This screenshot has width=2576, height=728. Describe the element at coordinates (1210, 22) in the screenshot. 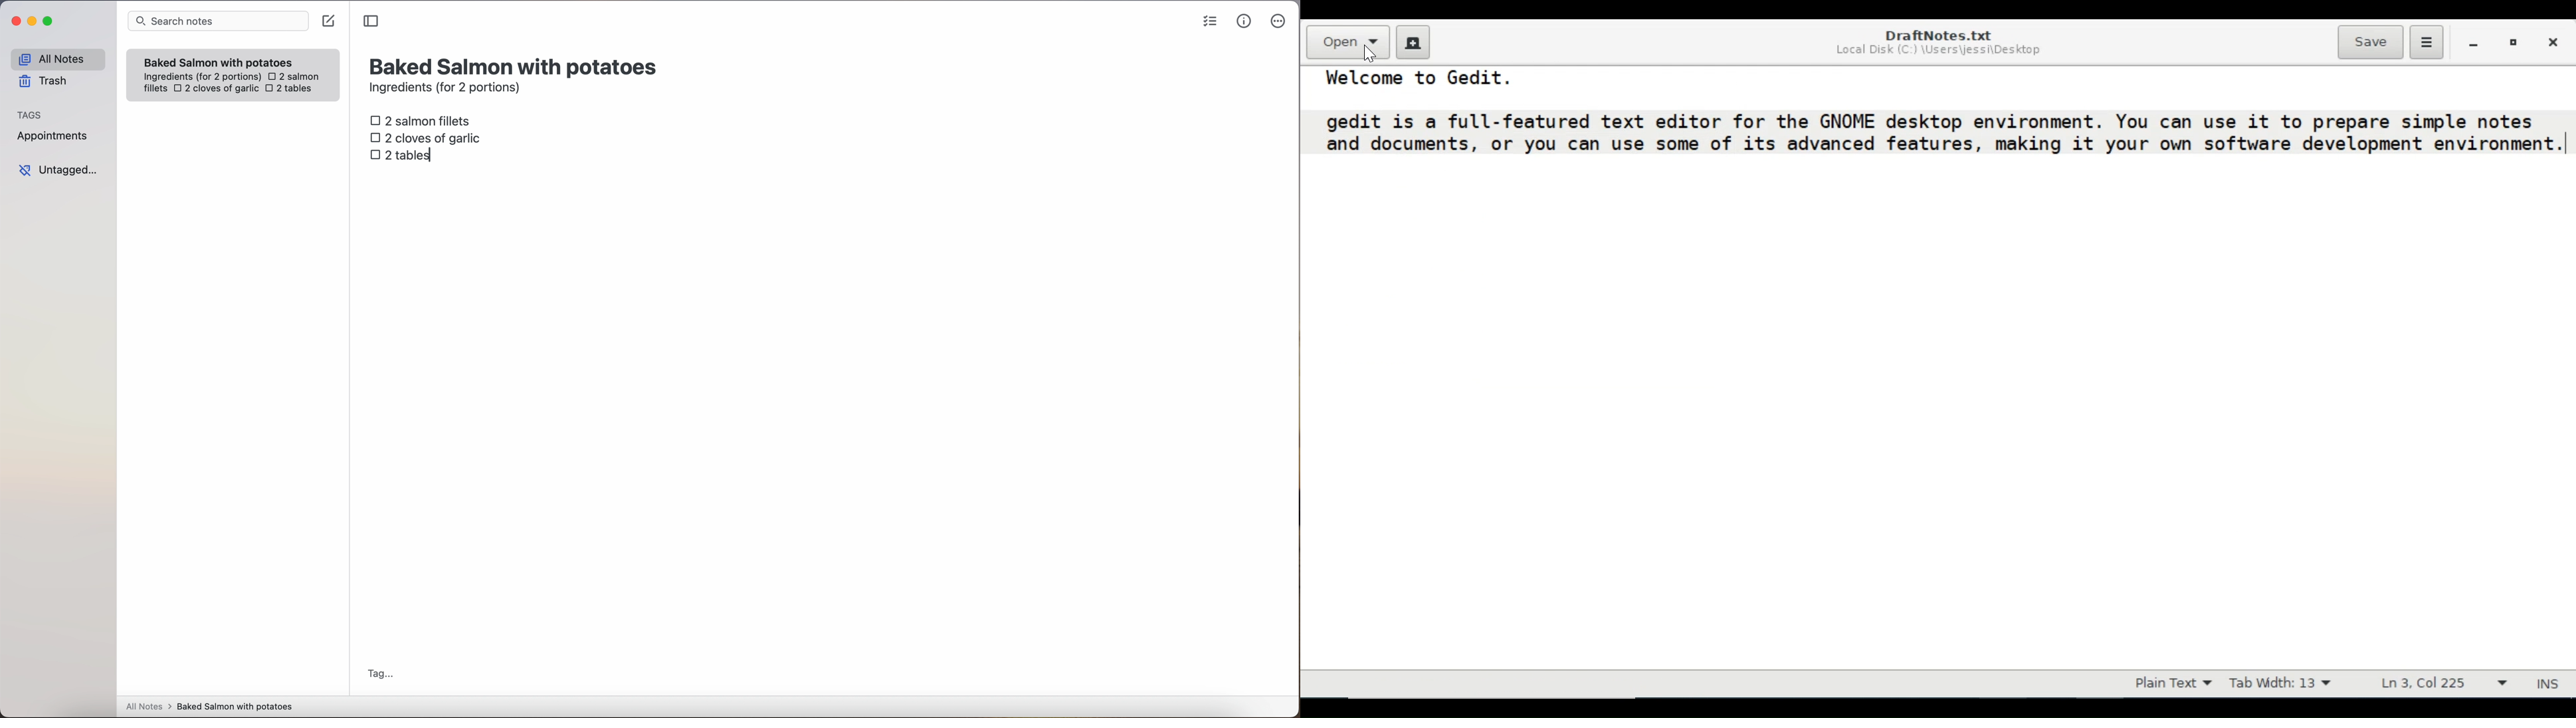

I see `check list` at that location.